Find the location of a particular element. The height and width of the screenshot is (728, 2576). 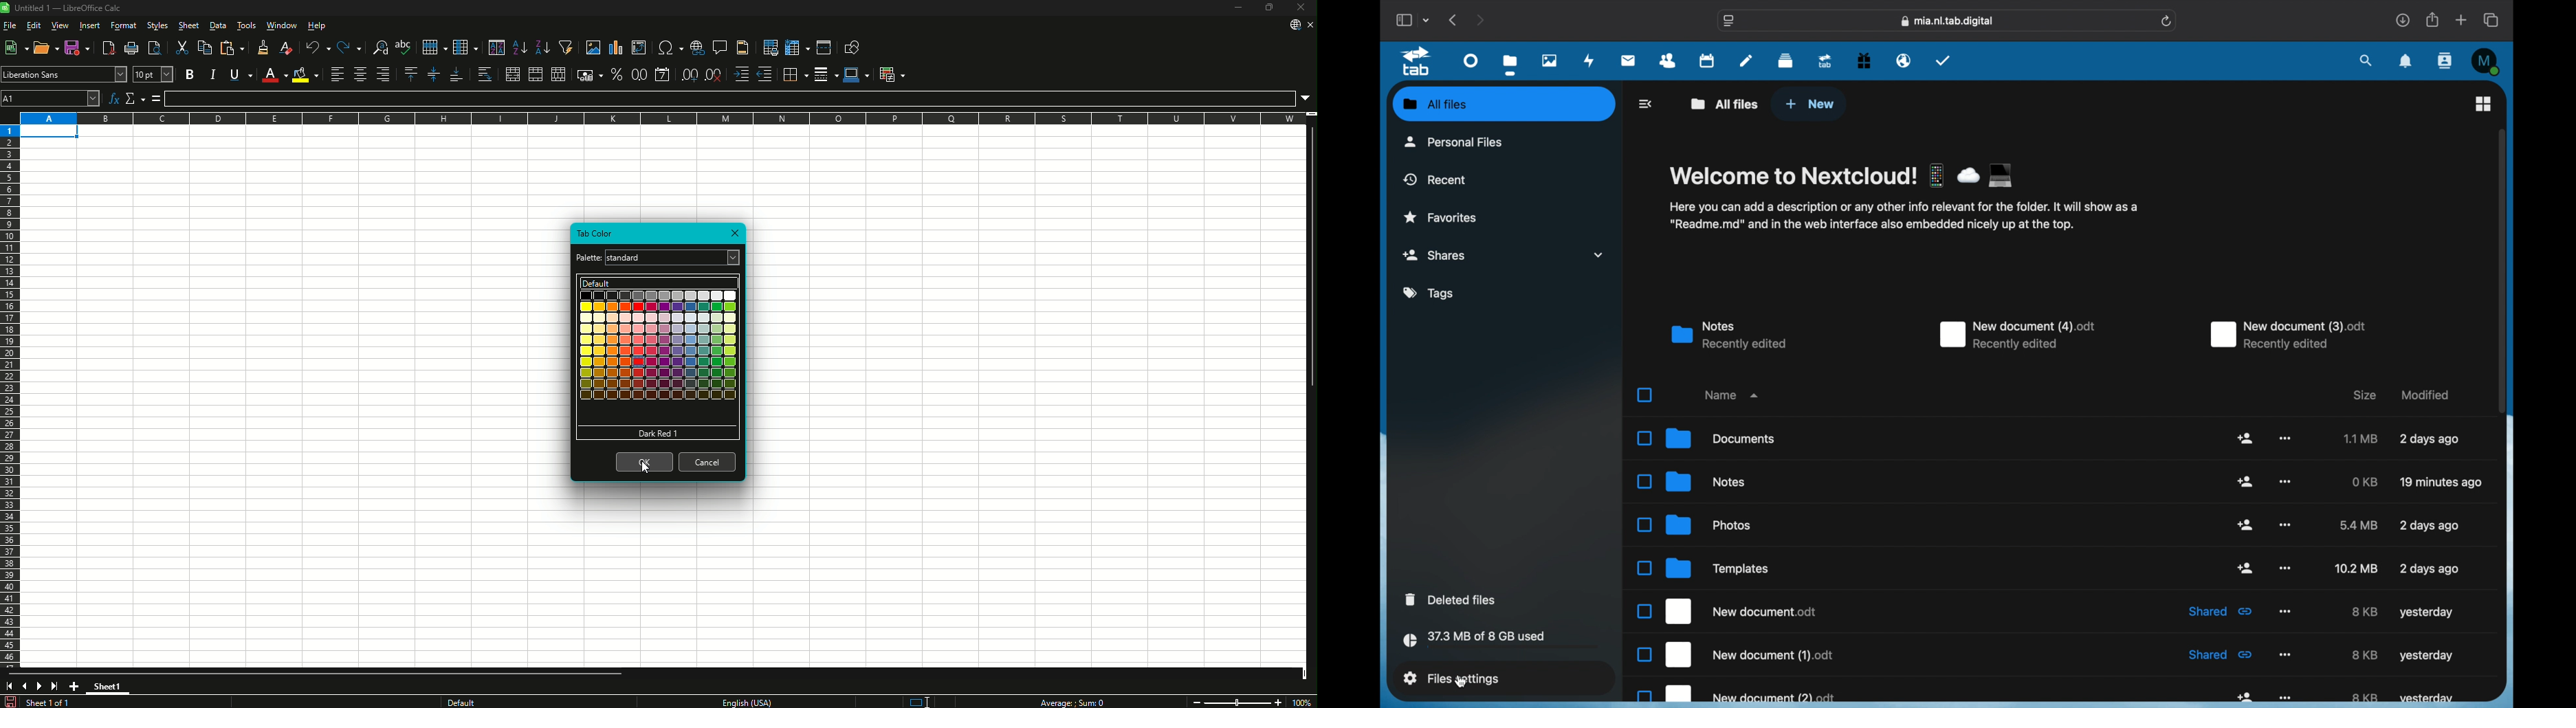

tab group picker is located at coordinates (1427, 20).